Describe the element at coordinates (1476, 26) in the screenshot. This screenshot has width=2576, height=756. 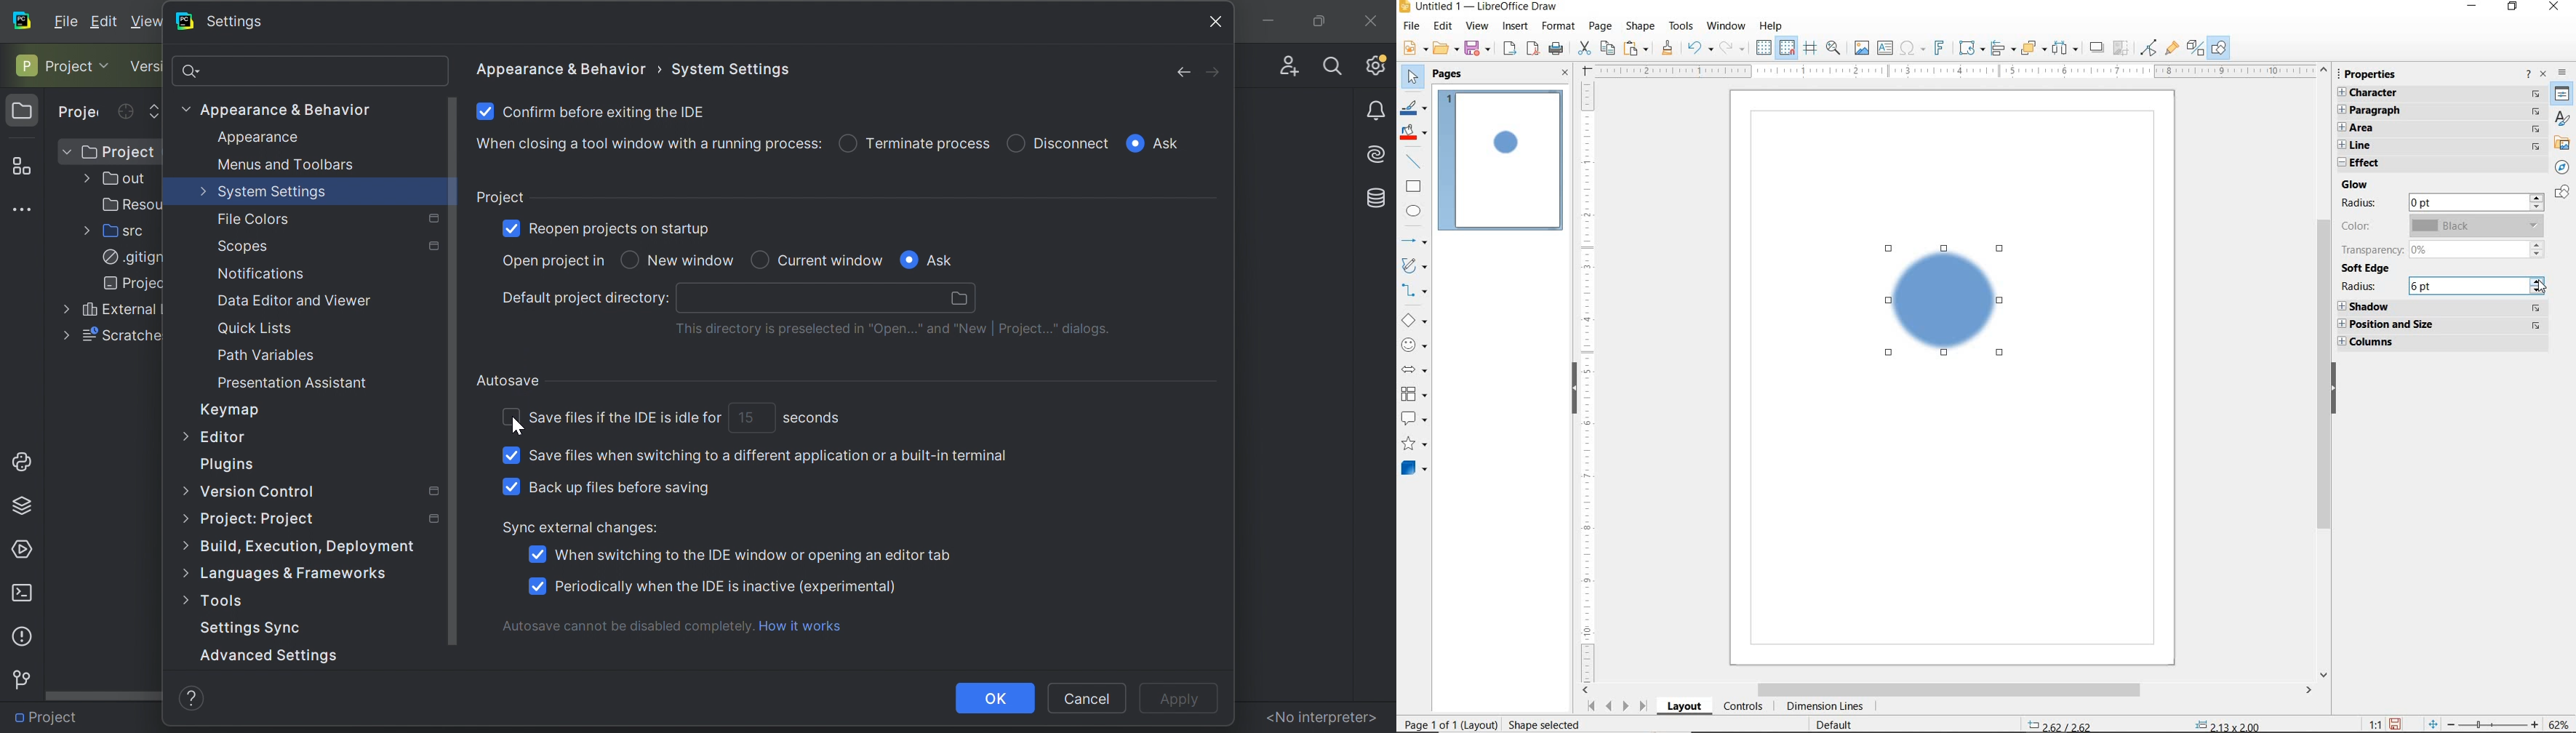
I see `VIEW` at that location.